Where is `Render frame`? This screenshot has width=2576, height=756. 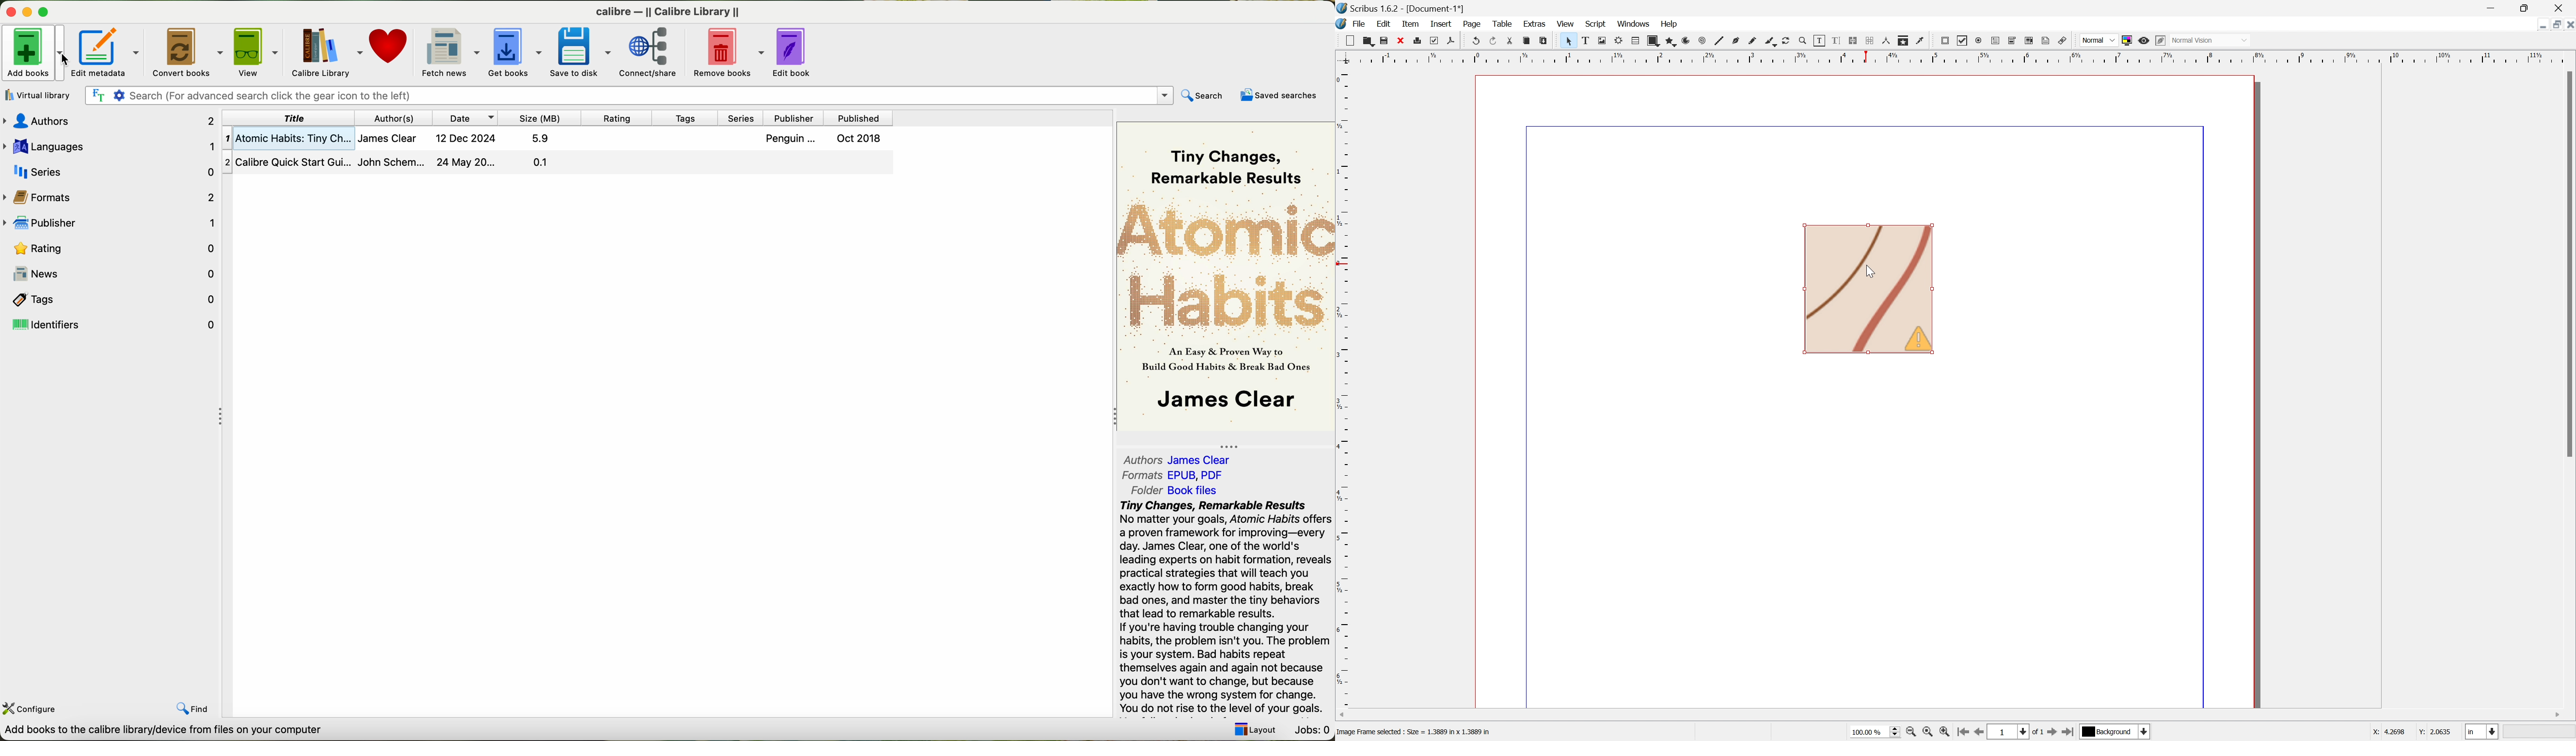
Render frame is located at coordinates (1621, 41).